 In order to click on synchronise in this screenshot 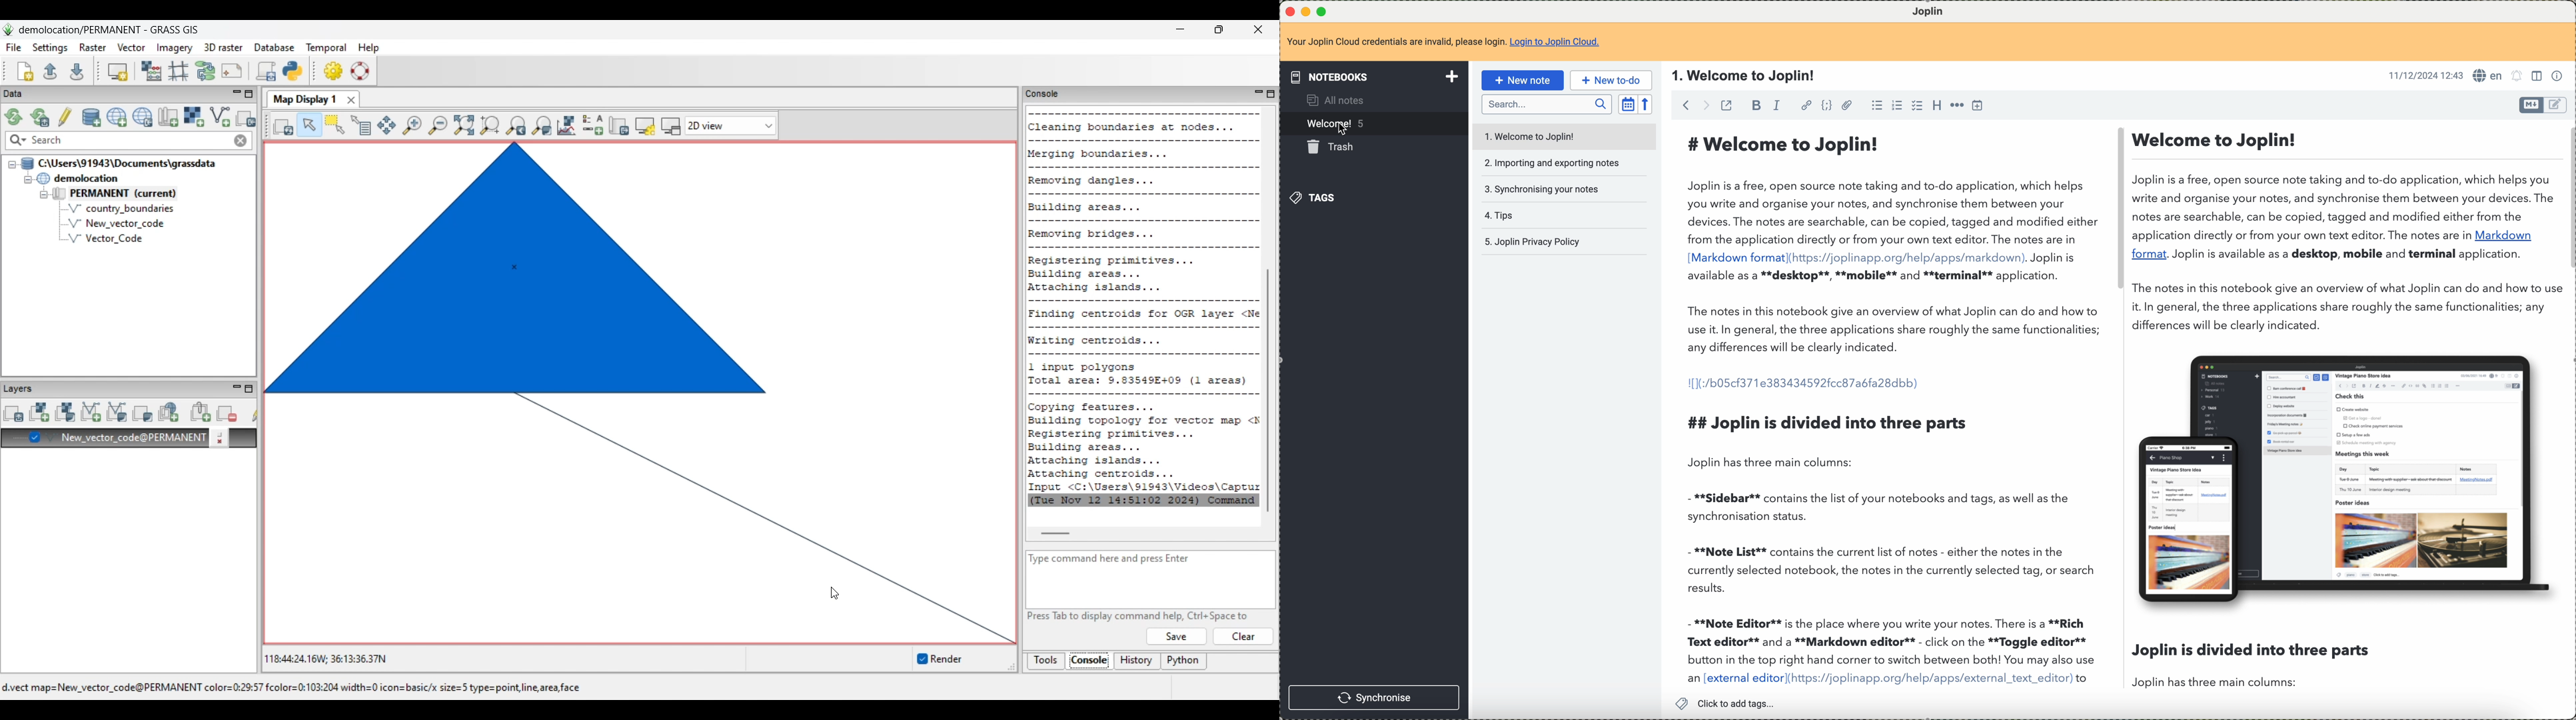, I will do `click(1374, 697)`.